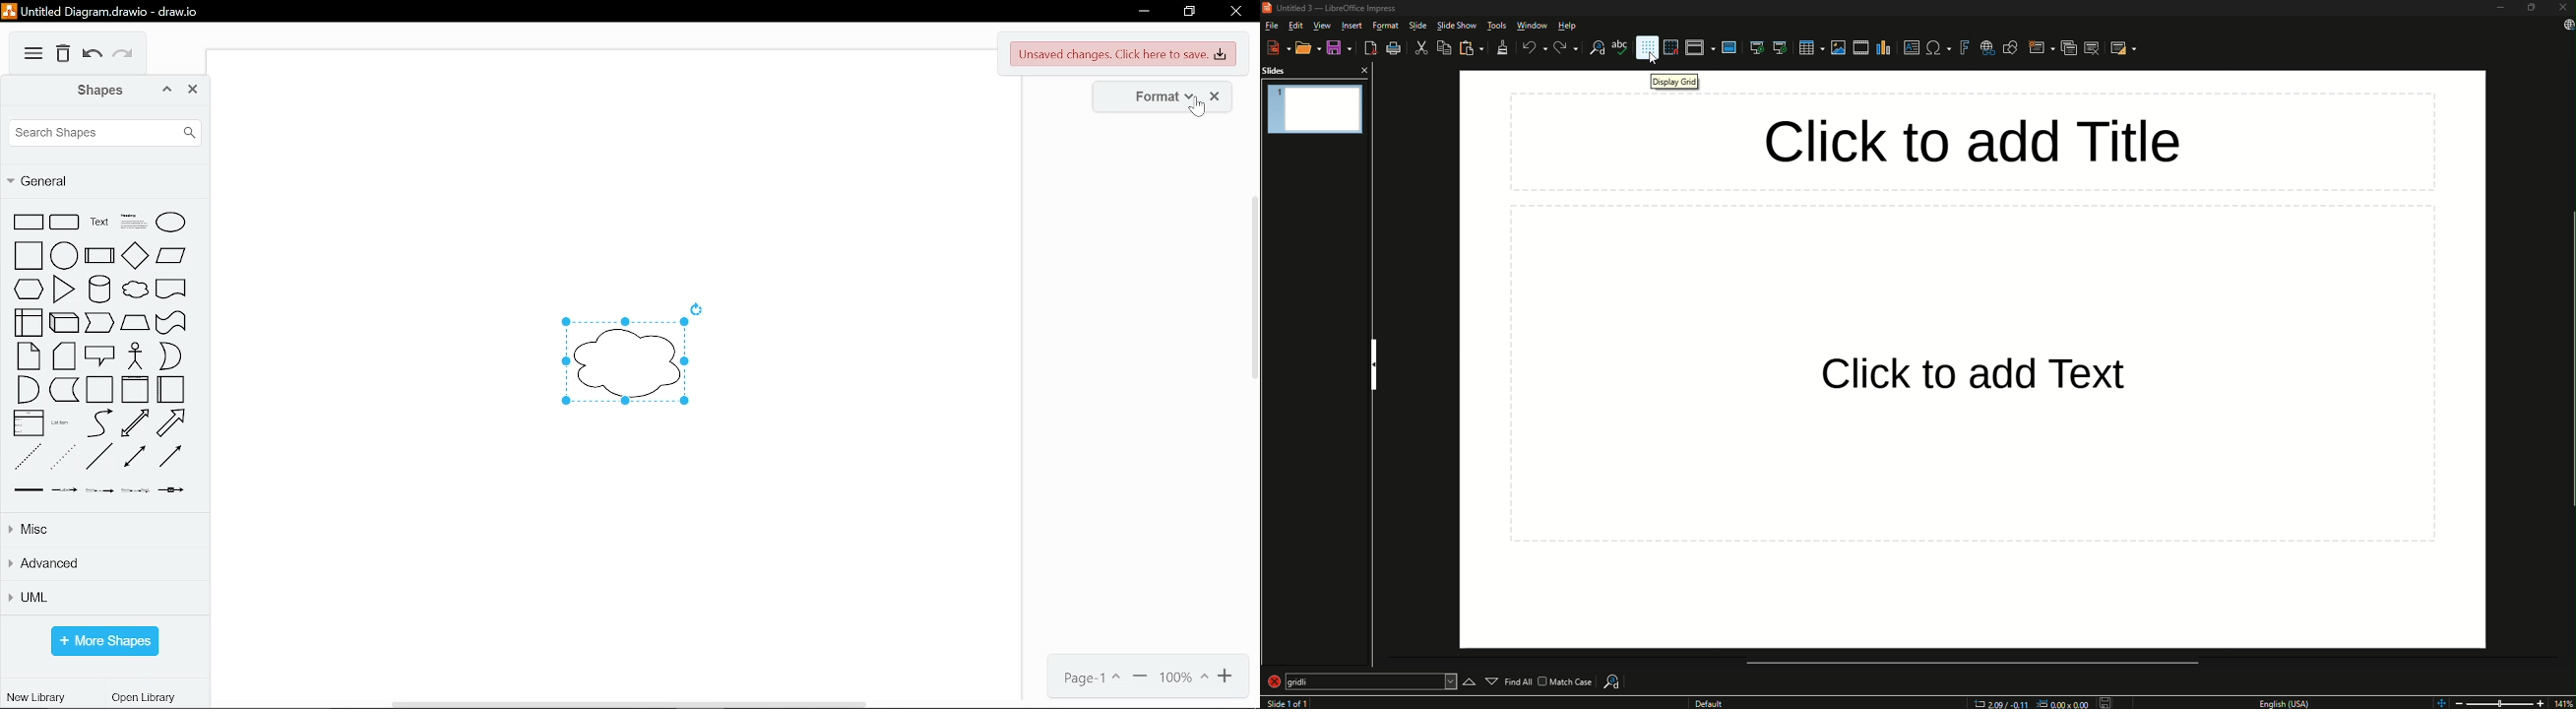 This screenshot has width=2576, height=728. What do you see at coordinates (2564, 701) in the screenshot?
I see `14%` at bounding box center [2564, 701].